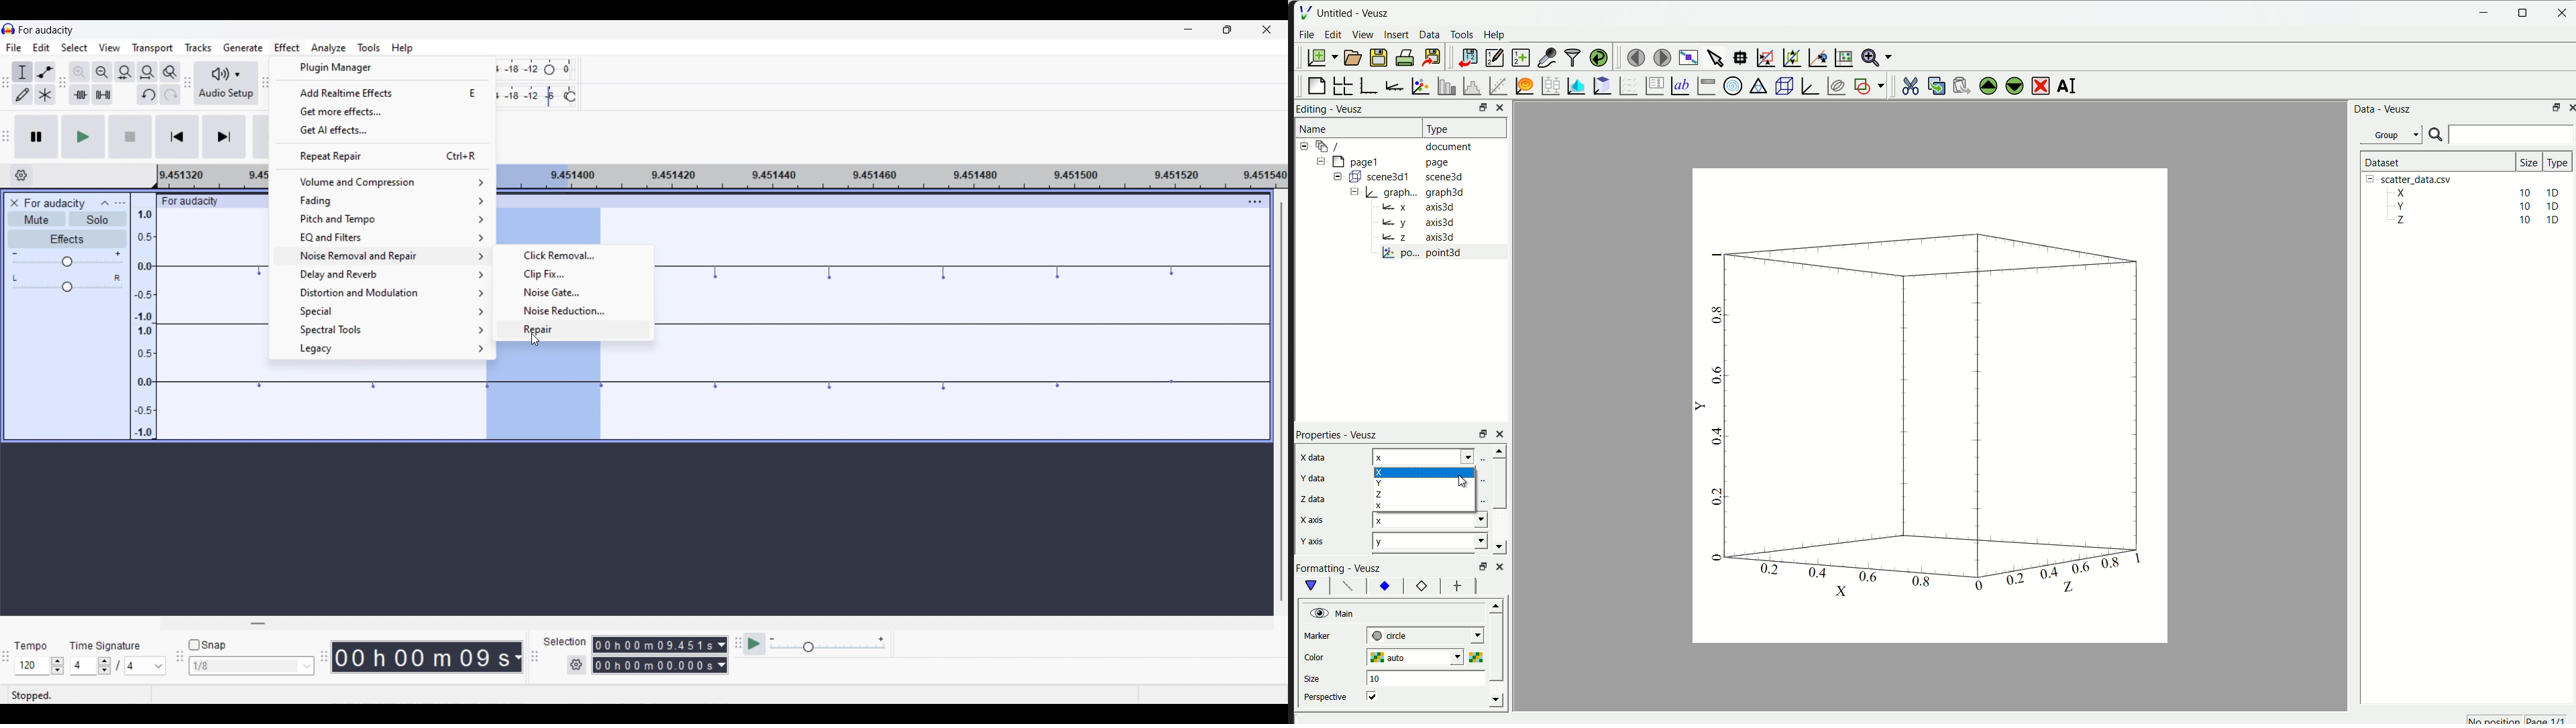 Image resolution: width=2576 pixels, height=728 pixels. What do you see at coordinates (23, 95) in the screenshot?
I see `Draw tool` at bounding box center [23, 95].